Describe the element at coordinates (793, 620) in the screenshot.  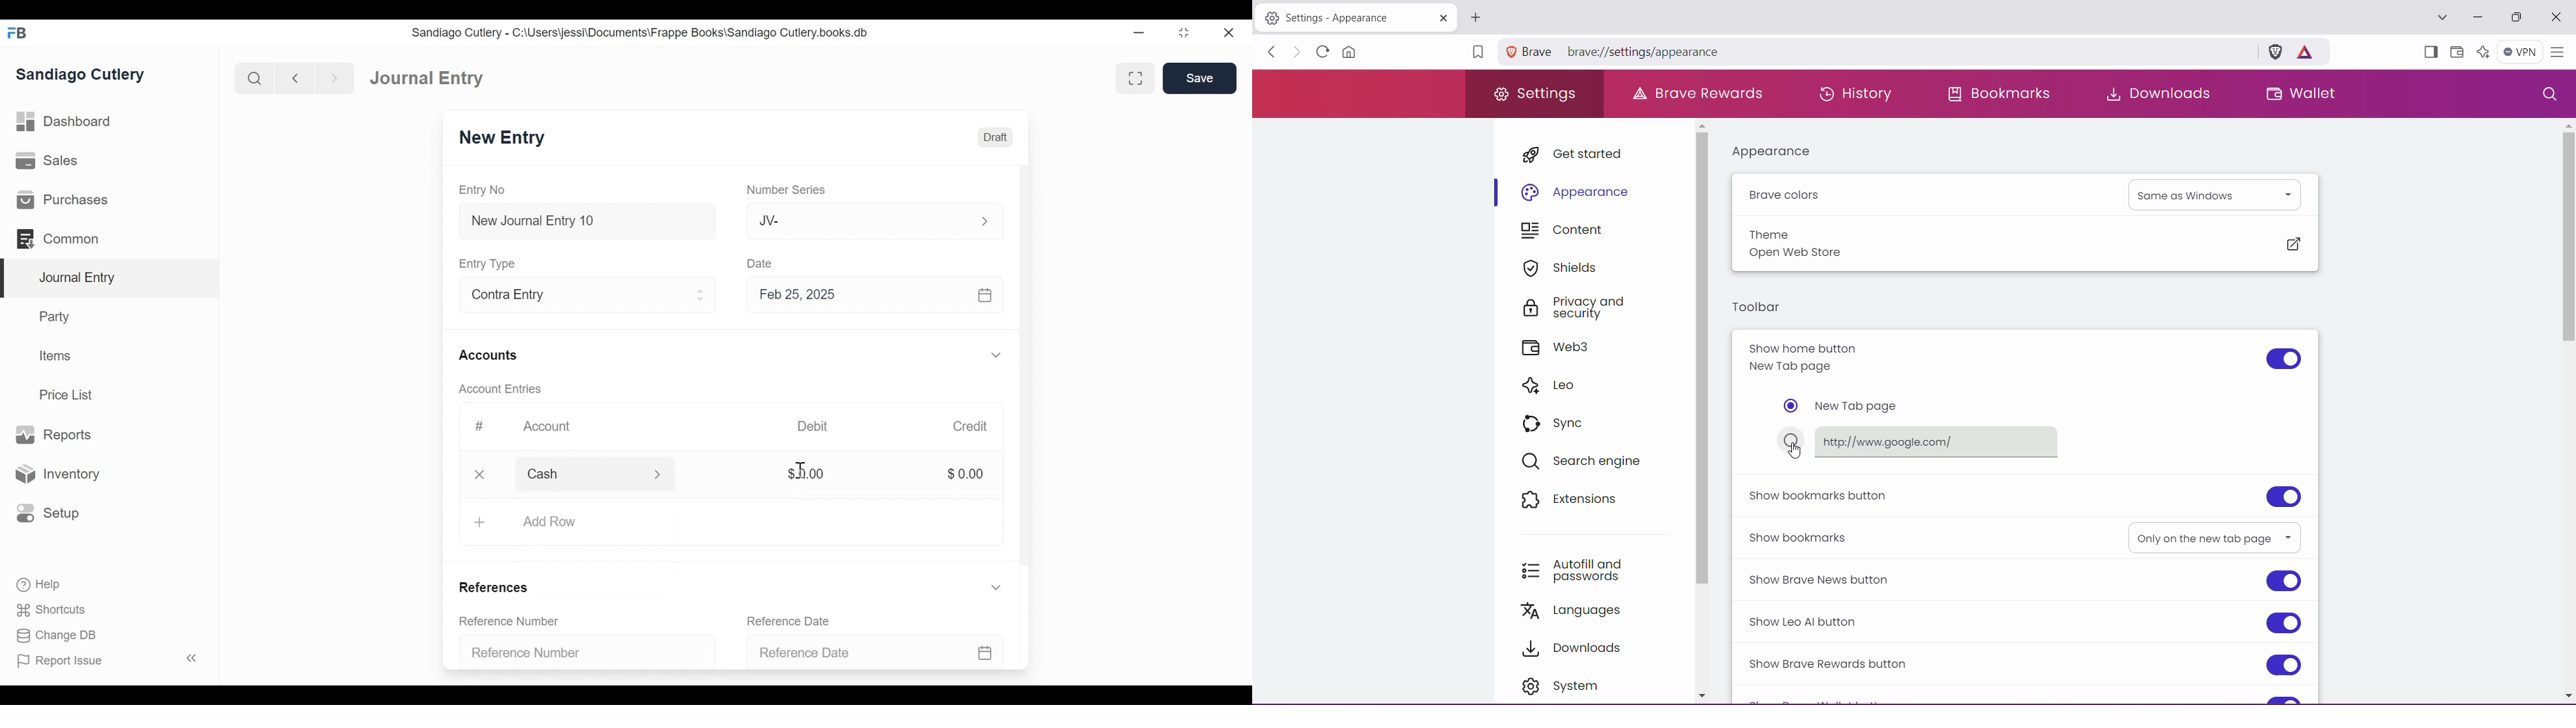
I see `Reference Date` at that location.